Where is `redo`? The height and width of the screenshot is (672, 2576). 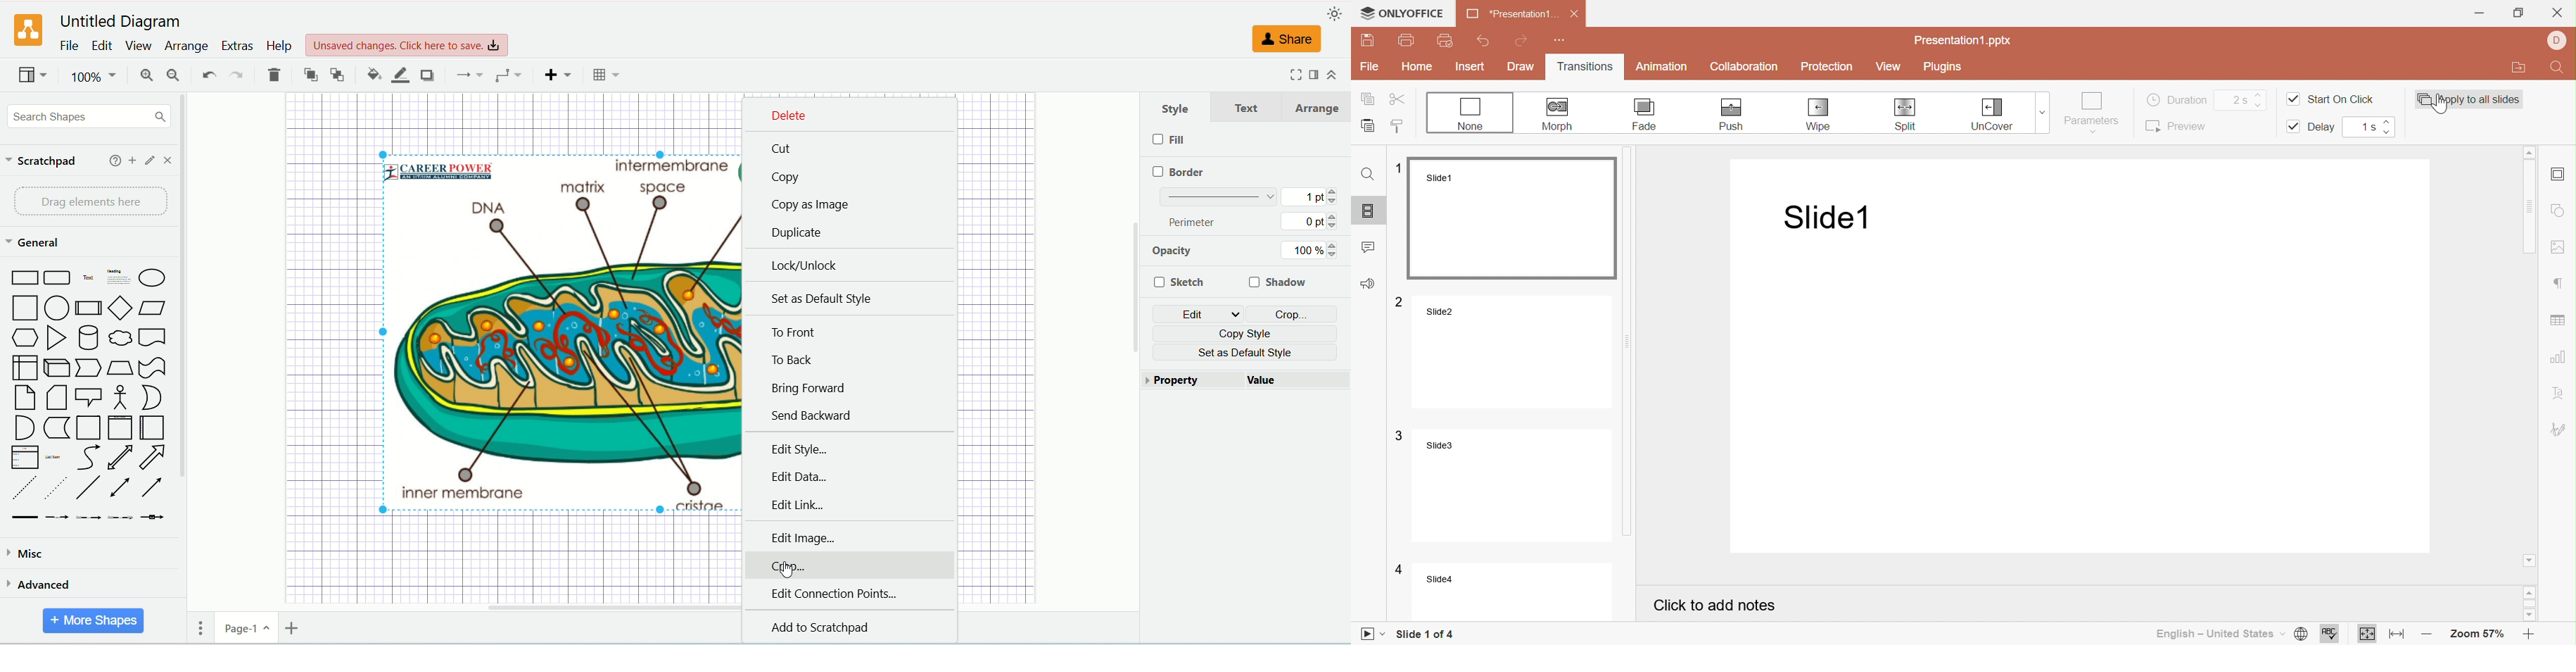 redo is located at coordinates (237, 76).